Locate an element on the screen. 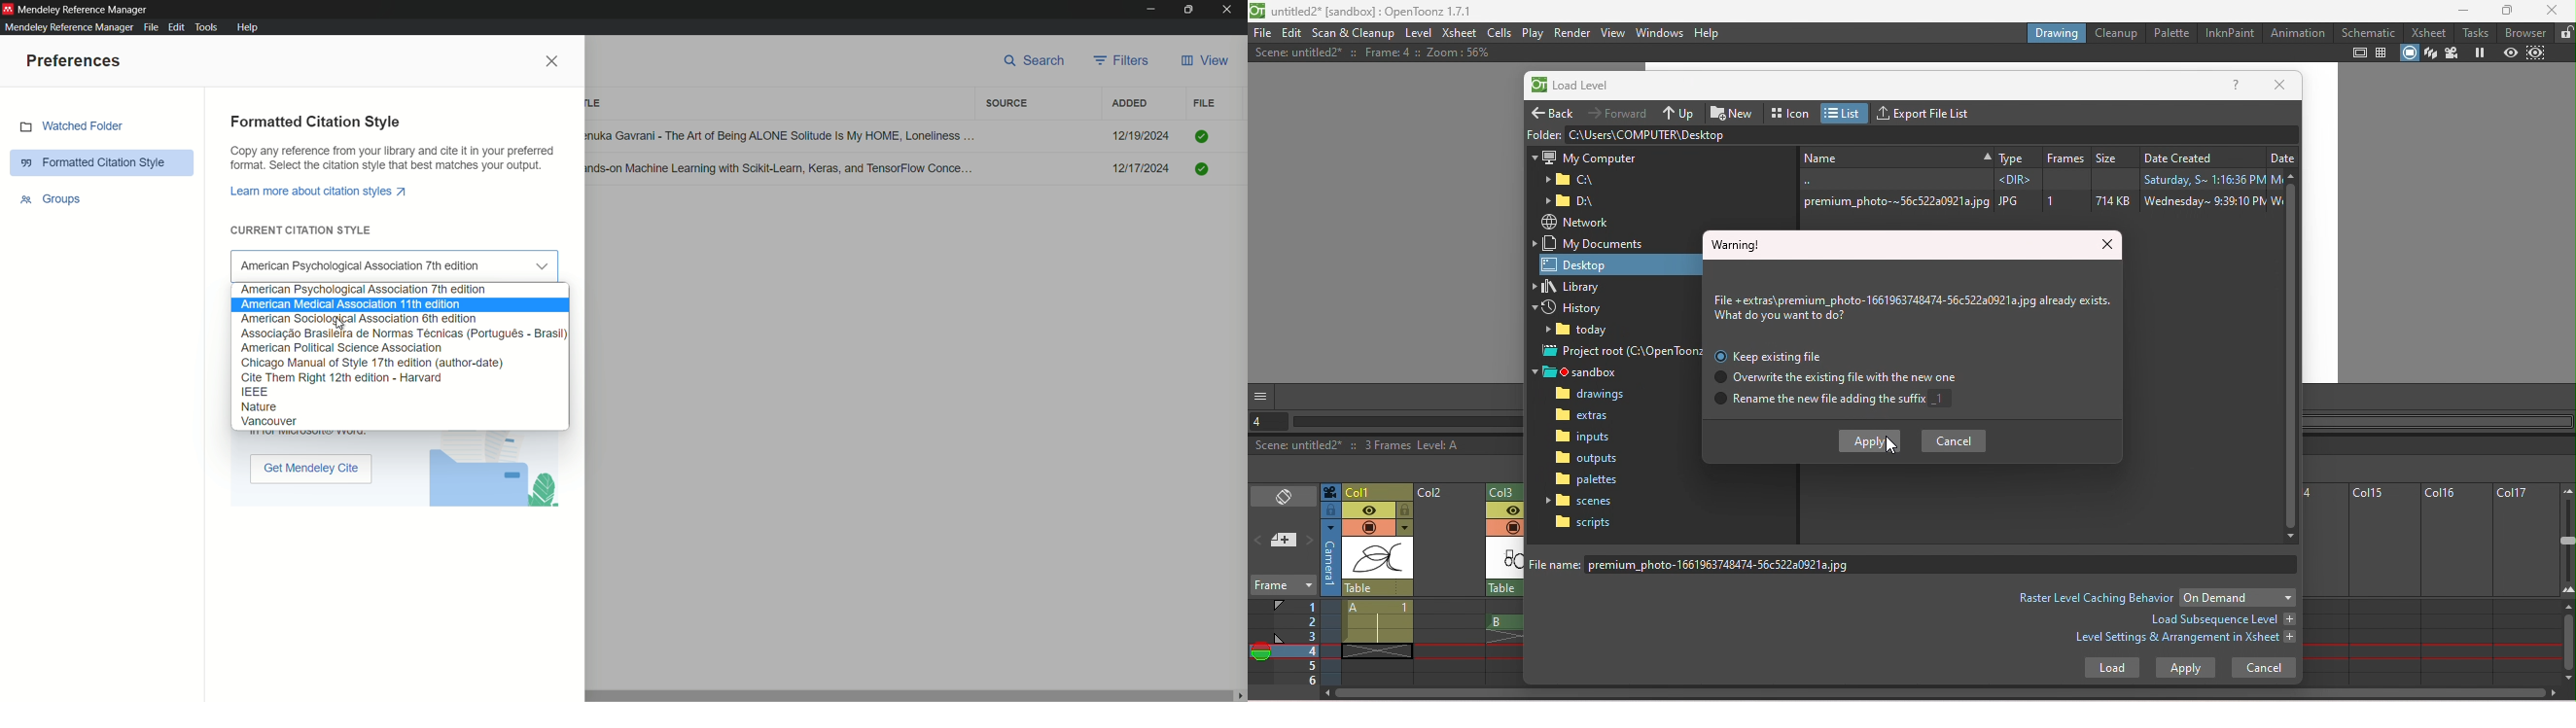 This screenshot has width=2576, height=728. Click to select camera is located at coordinates (1330, 492).